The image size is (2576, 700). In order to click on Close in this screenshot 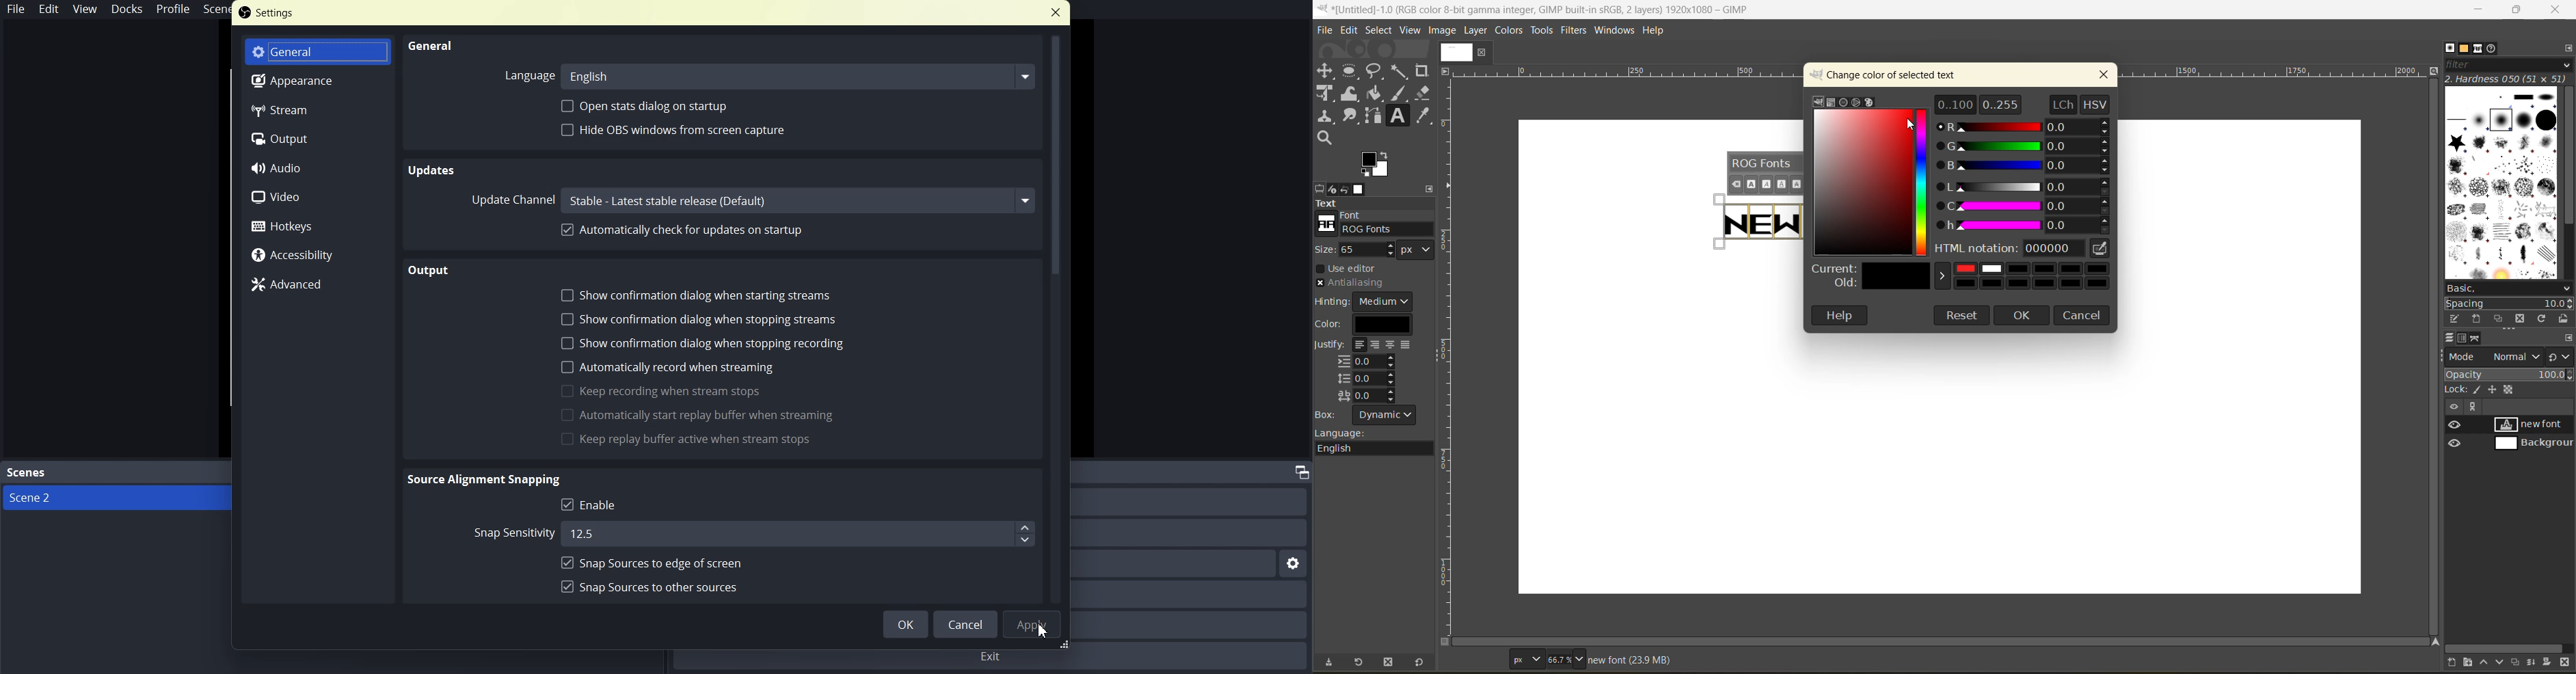, I will do `click(1056, 13)`.